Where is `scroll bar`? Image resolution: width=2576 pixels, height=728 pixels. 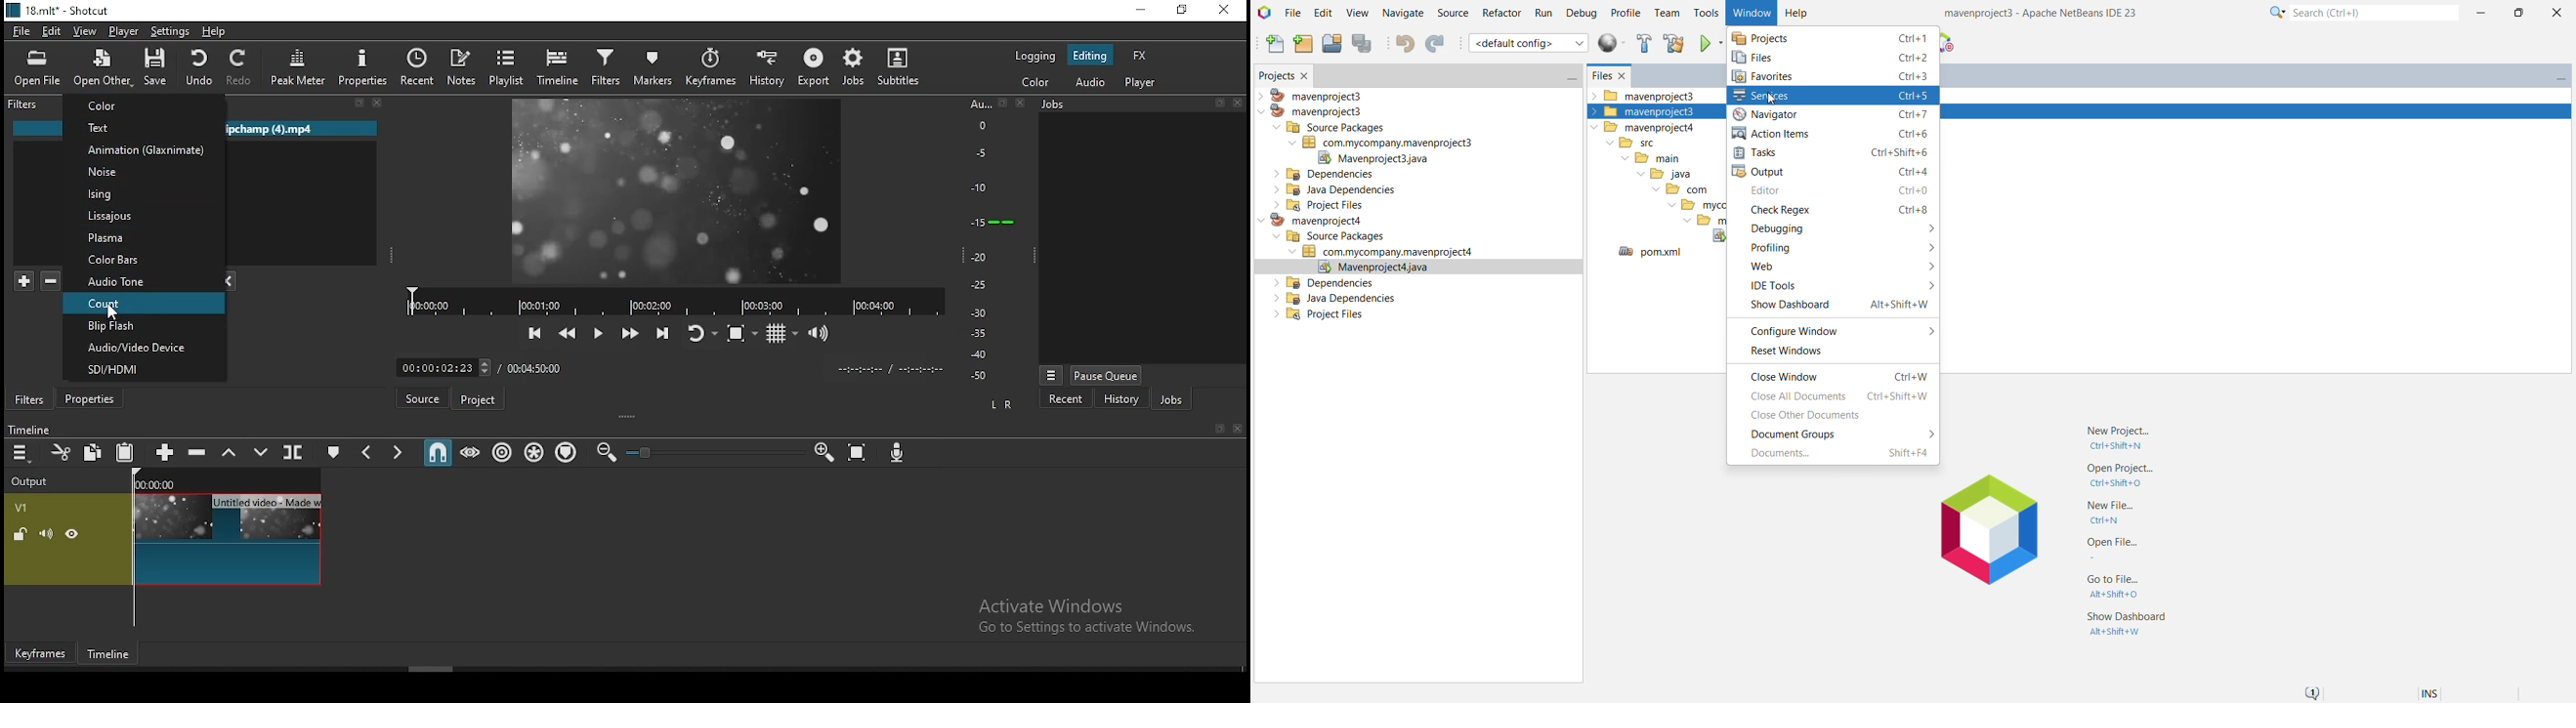 scroll bar is located at coordinates (451, 667).